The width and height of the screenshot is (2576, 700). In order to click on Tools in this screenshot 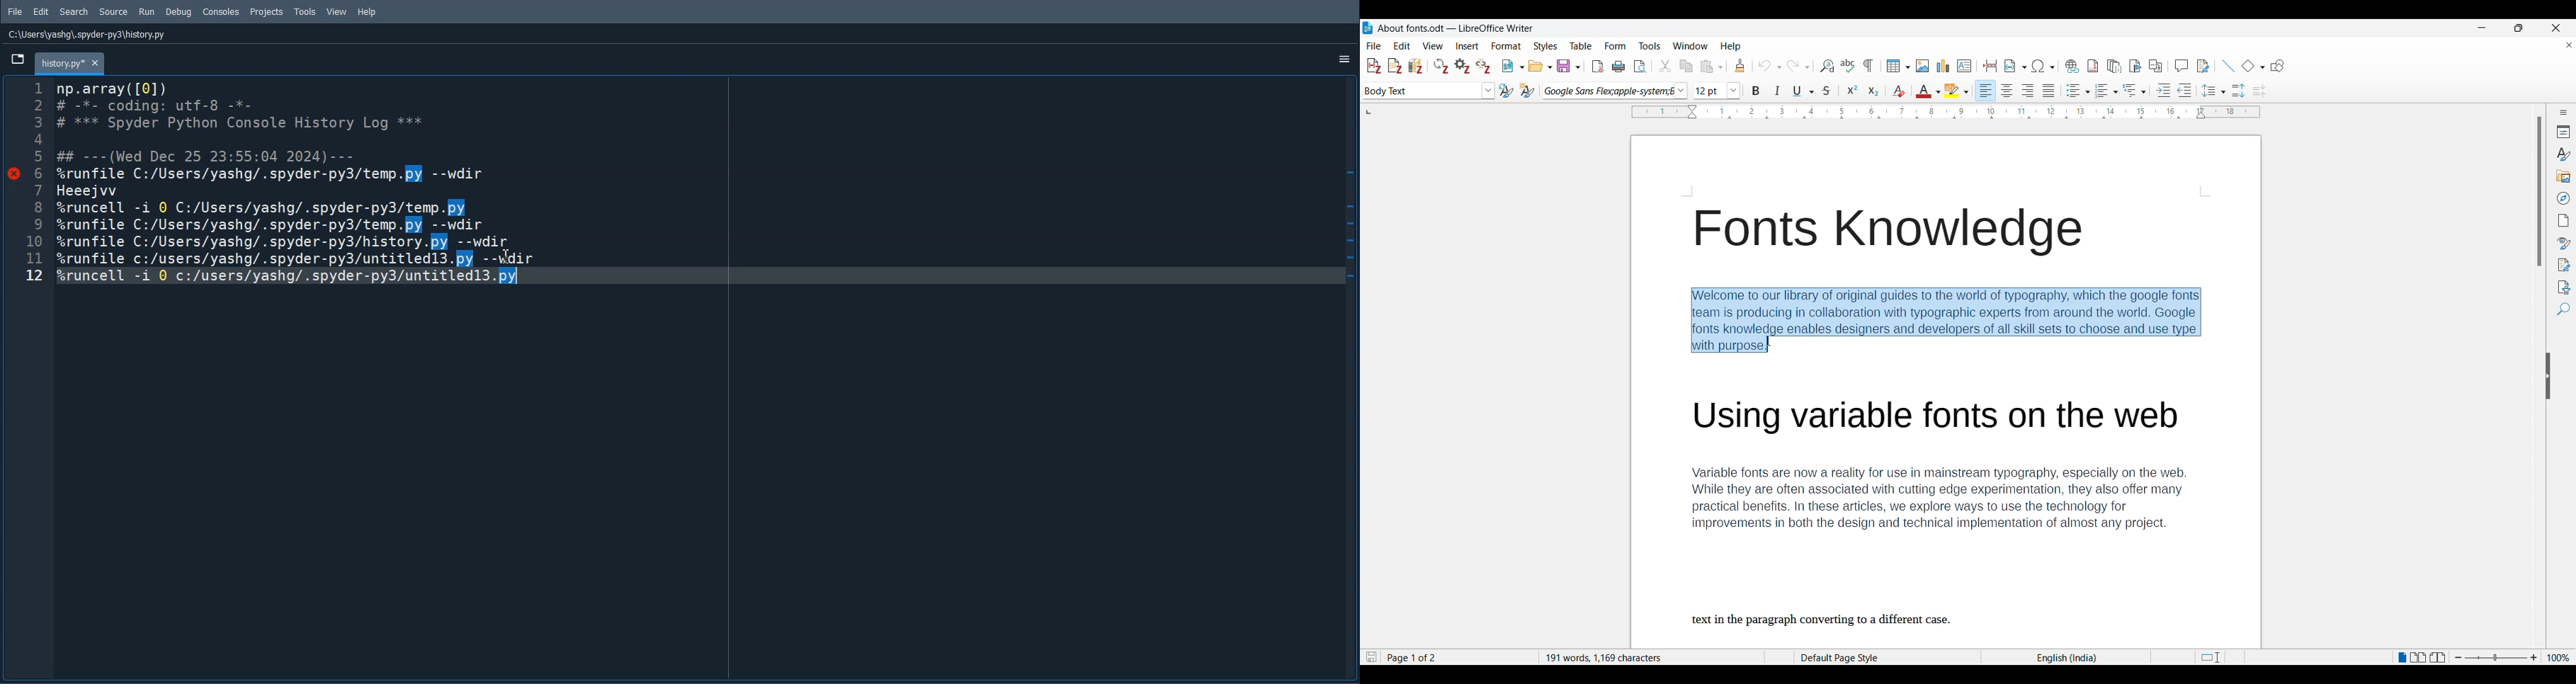, I will do `click(305, 11)`.